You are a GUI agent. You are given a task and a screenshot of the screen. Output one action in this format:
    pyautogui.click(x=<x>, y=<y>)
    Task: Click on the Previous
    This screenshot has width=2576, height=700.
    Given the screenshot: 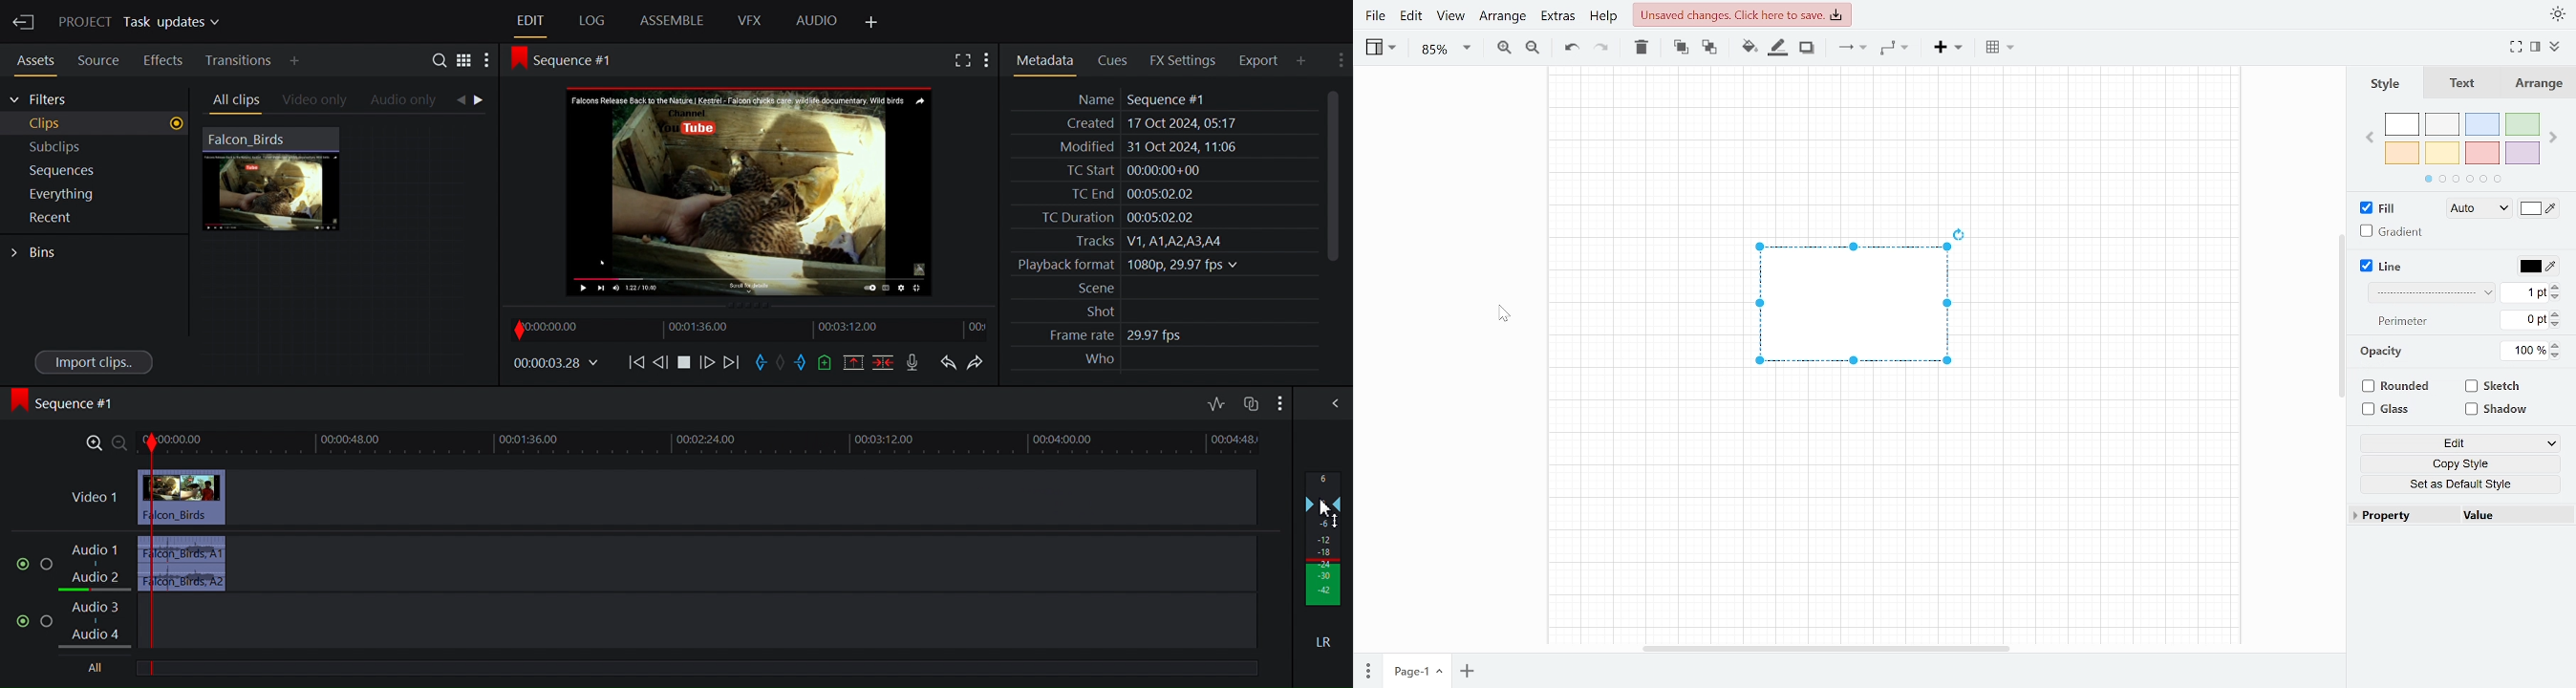 What is the action you would take?
    pyautogui.click(x=2371, y=139)
    